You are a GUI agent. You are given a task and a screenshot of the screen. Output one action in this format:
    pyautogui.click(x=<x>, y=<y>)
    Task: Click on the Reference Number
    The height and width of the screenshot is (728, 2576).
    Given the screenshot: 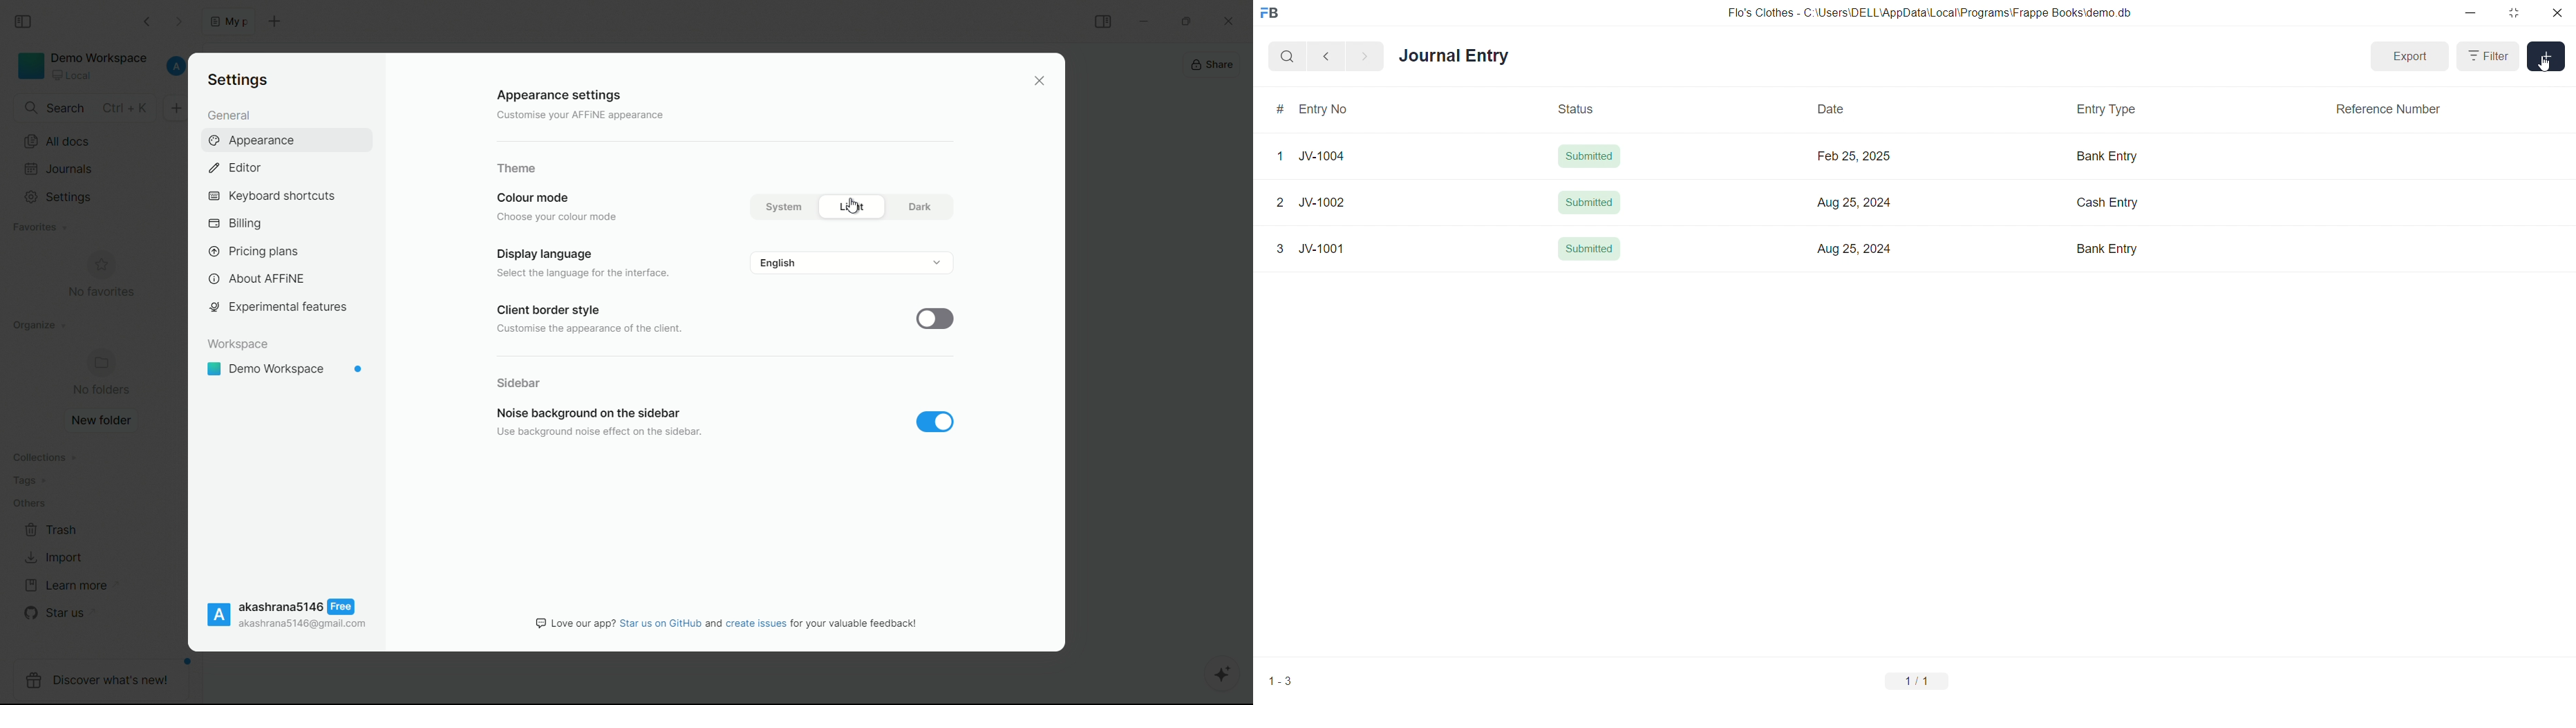 What is the action you would take?
    pyautogui.click(x=2388, y=110)
    